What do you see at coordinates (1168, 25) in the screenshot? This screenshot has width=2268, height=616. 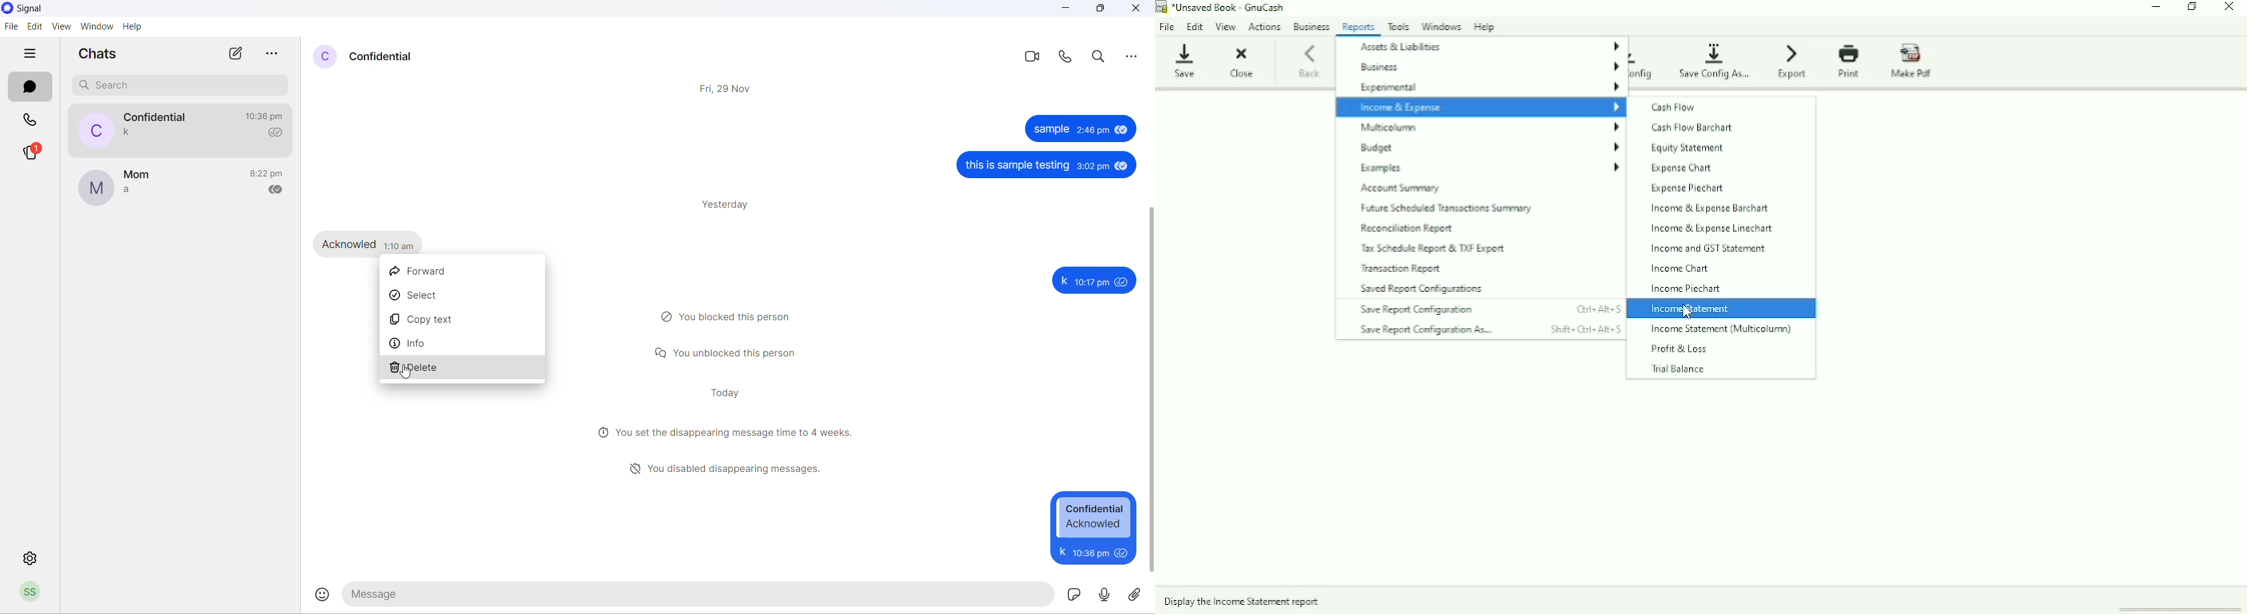 I see `File` at bounding box center [1168, 25].